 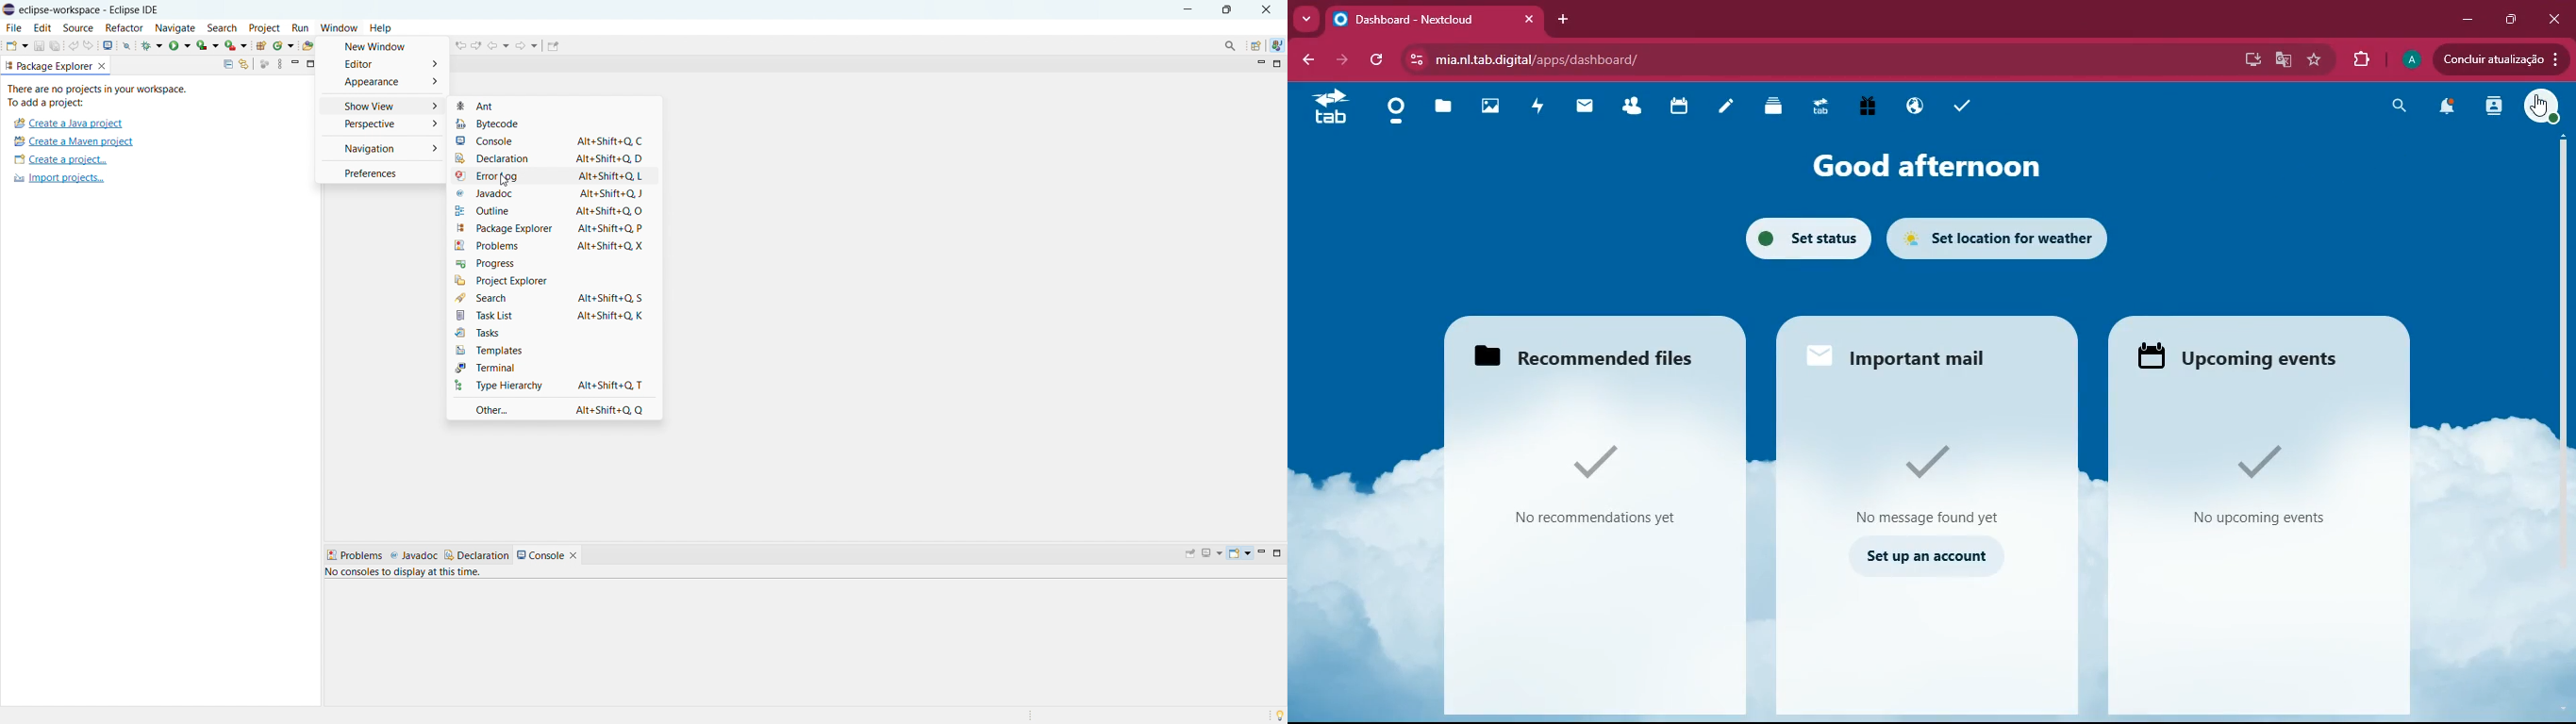 I want to click on refresh, so click(x=1380, y=60).